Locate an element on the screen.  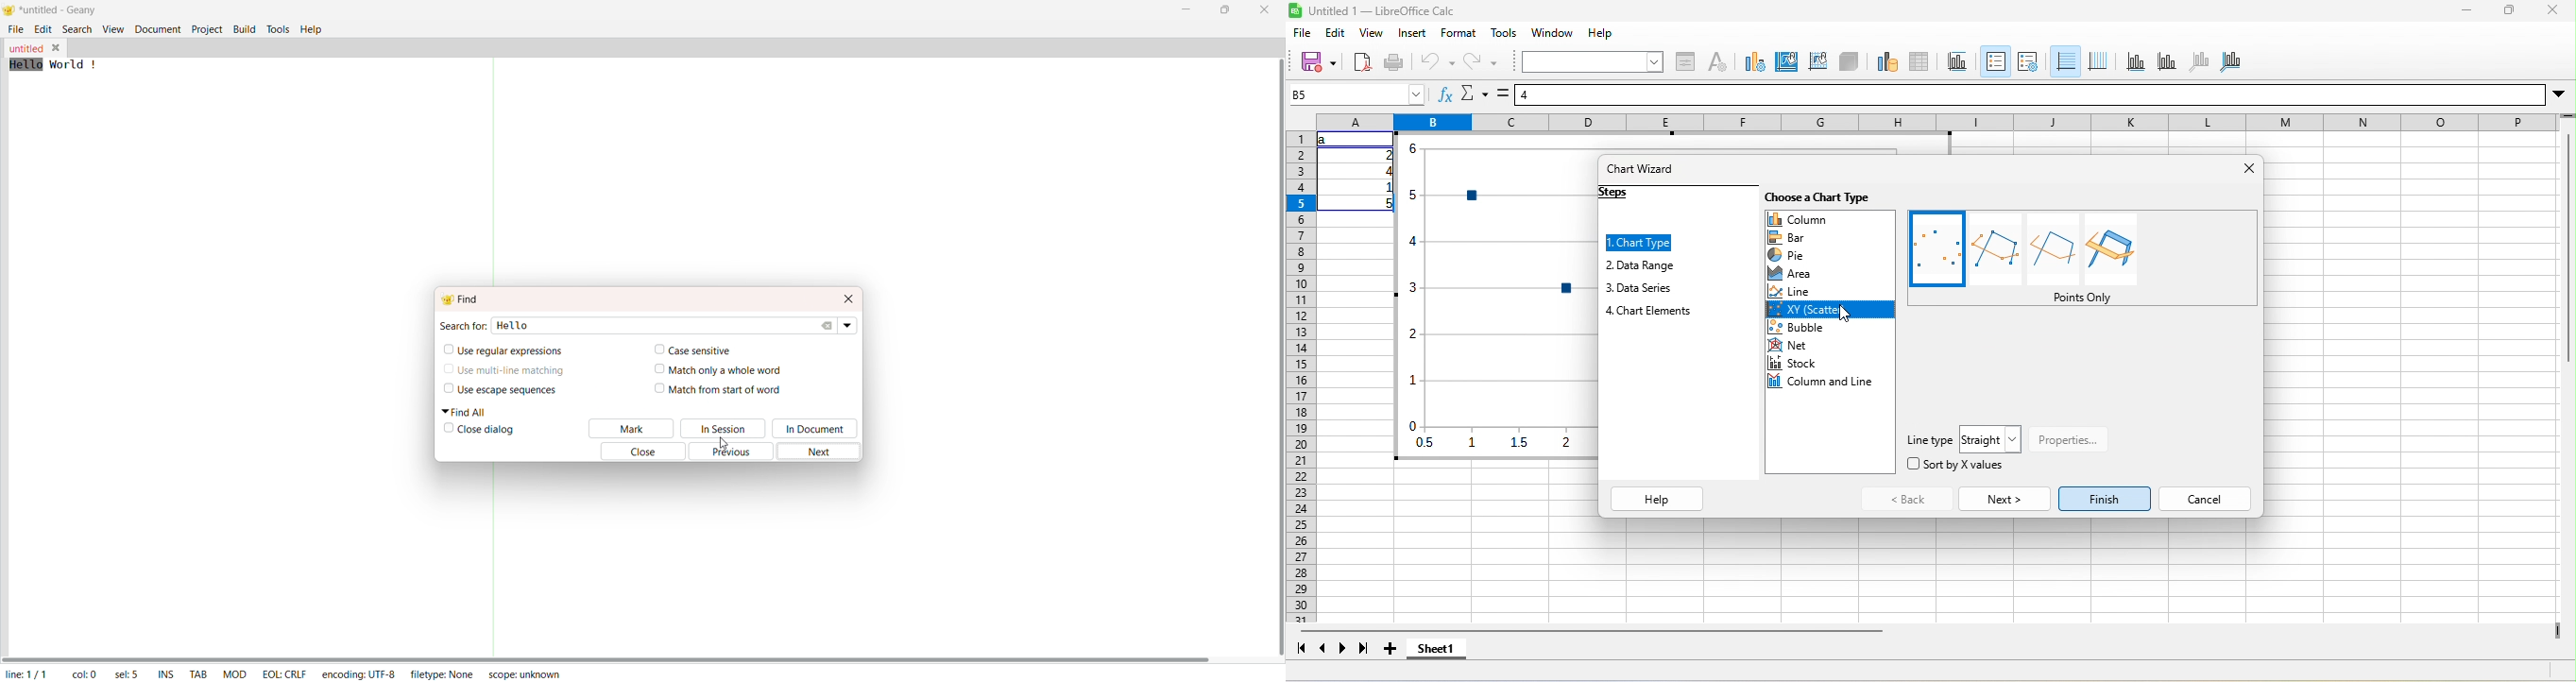
redo is located at coordinates (1480, 62).